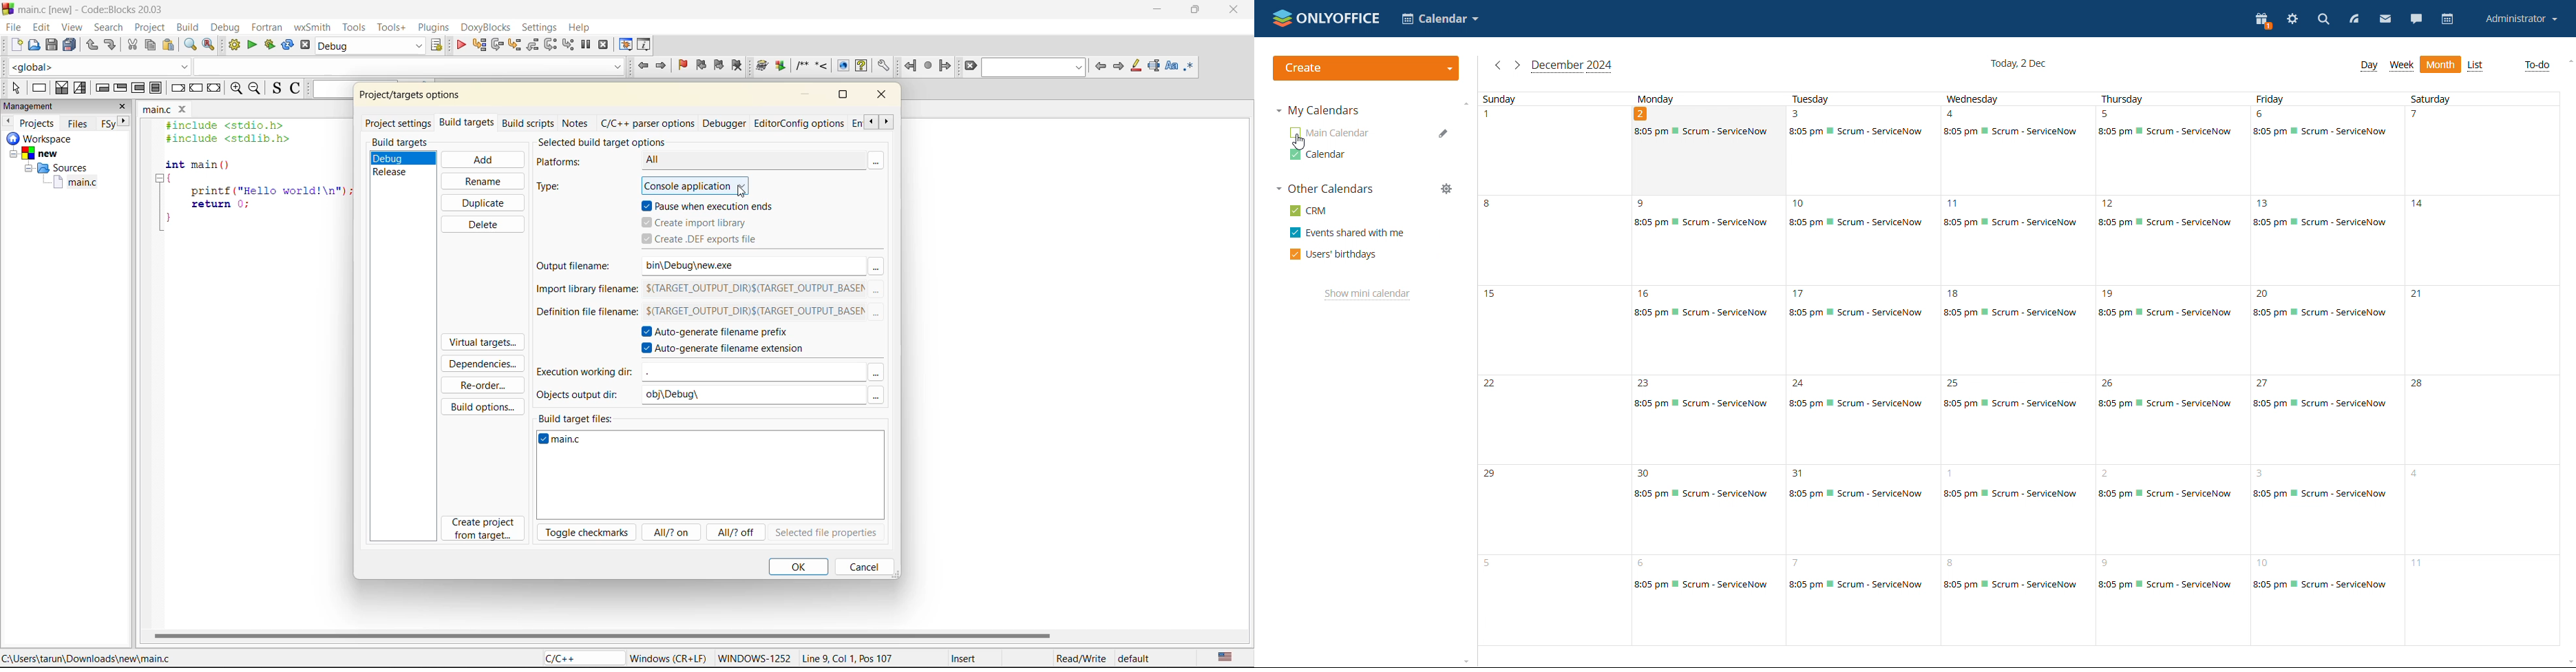 This screenshot has width=2576, height=672. I want to click on view, so click(73, 27).